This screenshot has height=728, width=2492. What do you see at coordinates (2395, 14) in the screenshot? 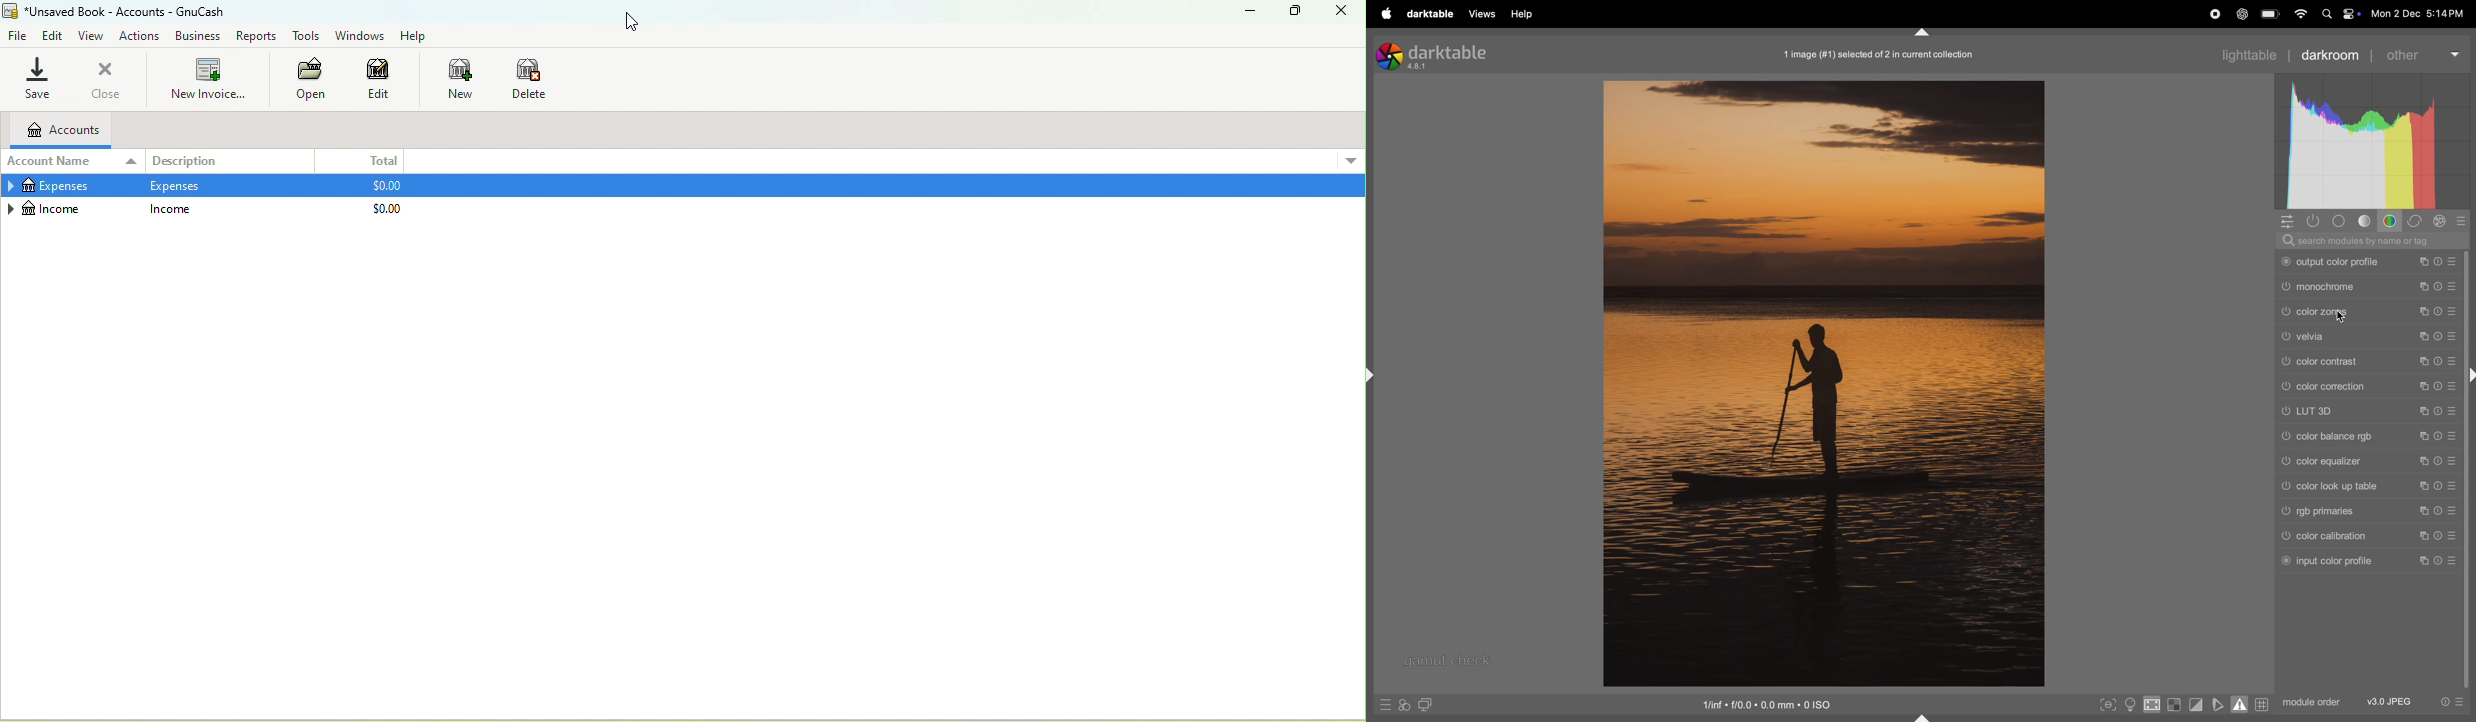
I see `Mon 2 Dec` at bounding box center [2395, 14].